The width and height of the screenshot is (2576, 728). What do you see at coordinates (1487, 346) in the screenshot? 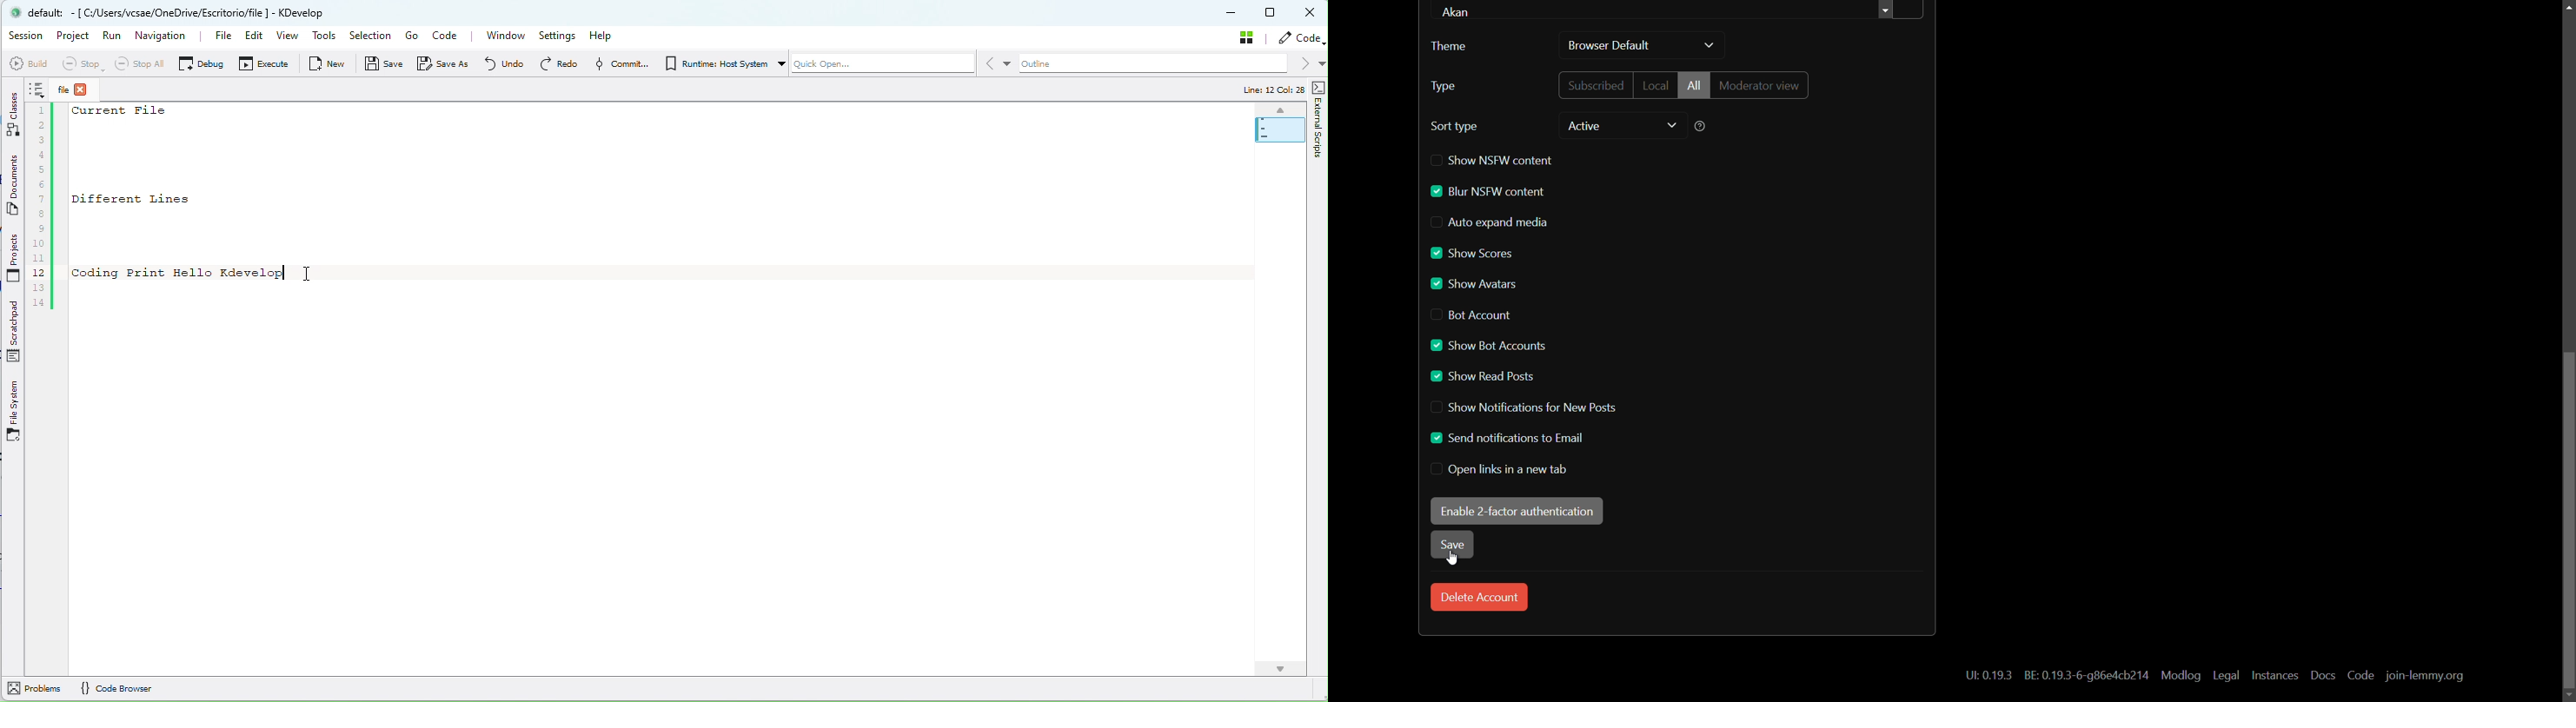
I see `show bot accounts` at bounding box center [1487, 346].